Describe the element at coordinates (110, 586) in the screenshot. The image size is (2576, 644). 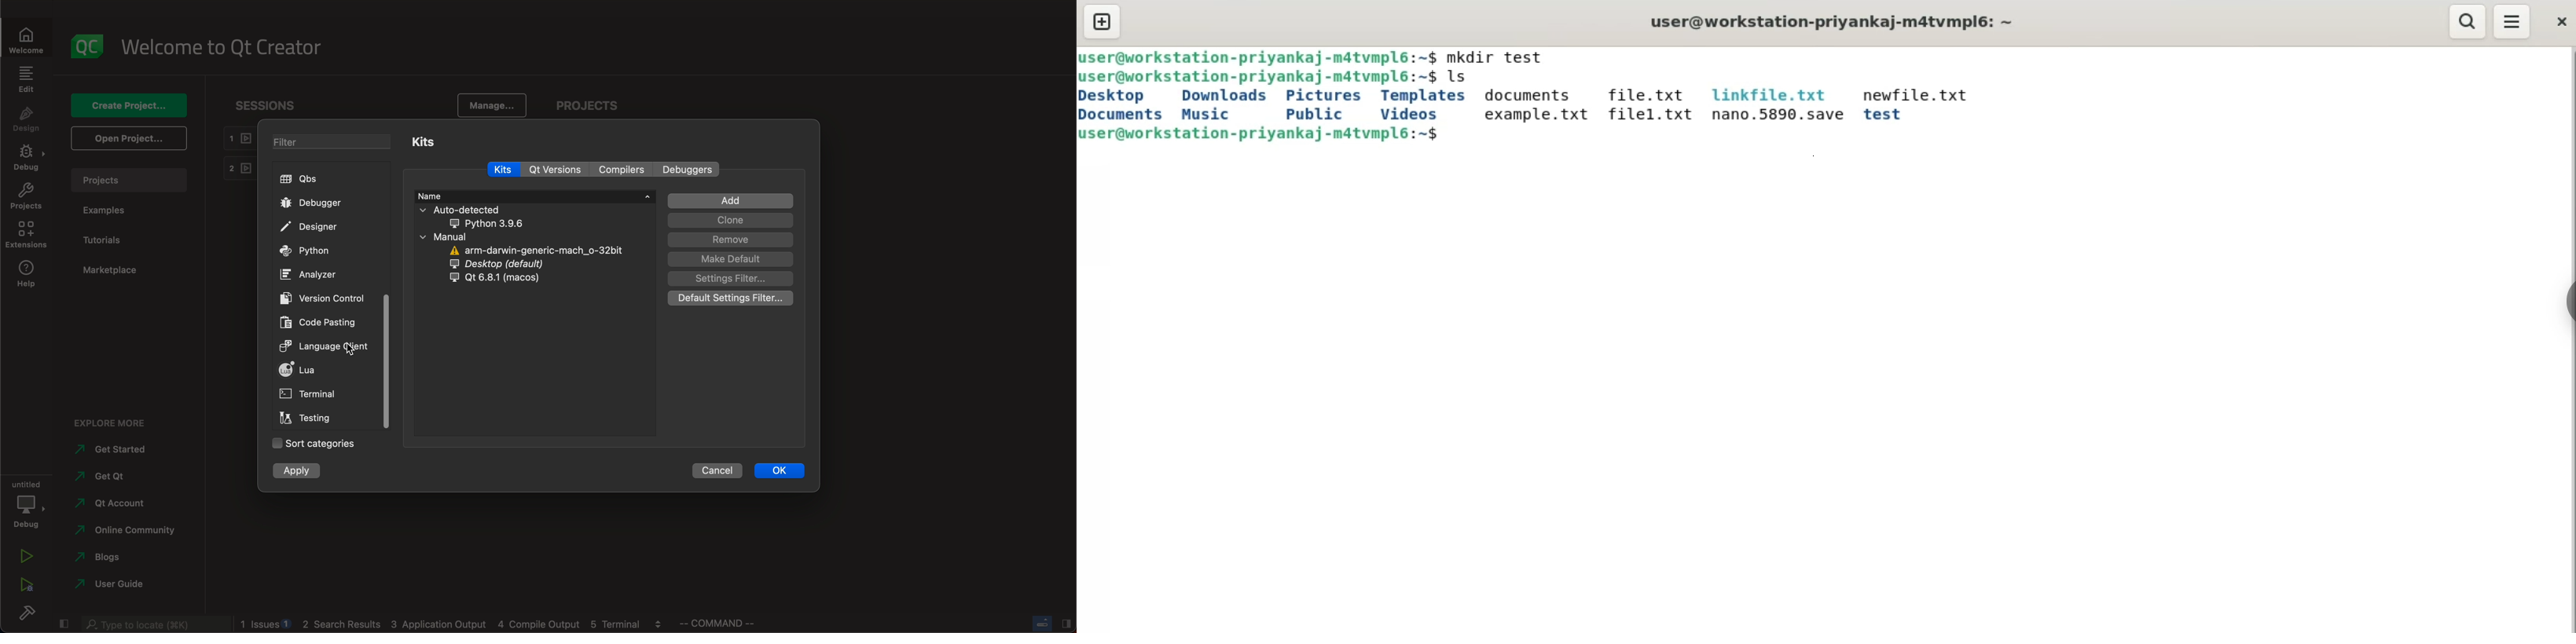
I see `guide` at that location.